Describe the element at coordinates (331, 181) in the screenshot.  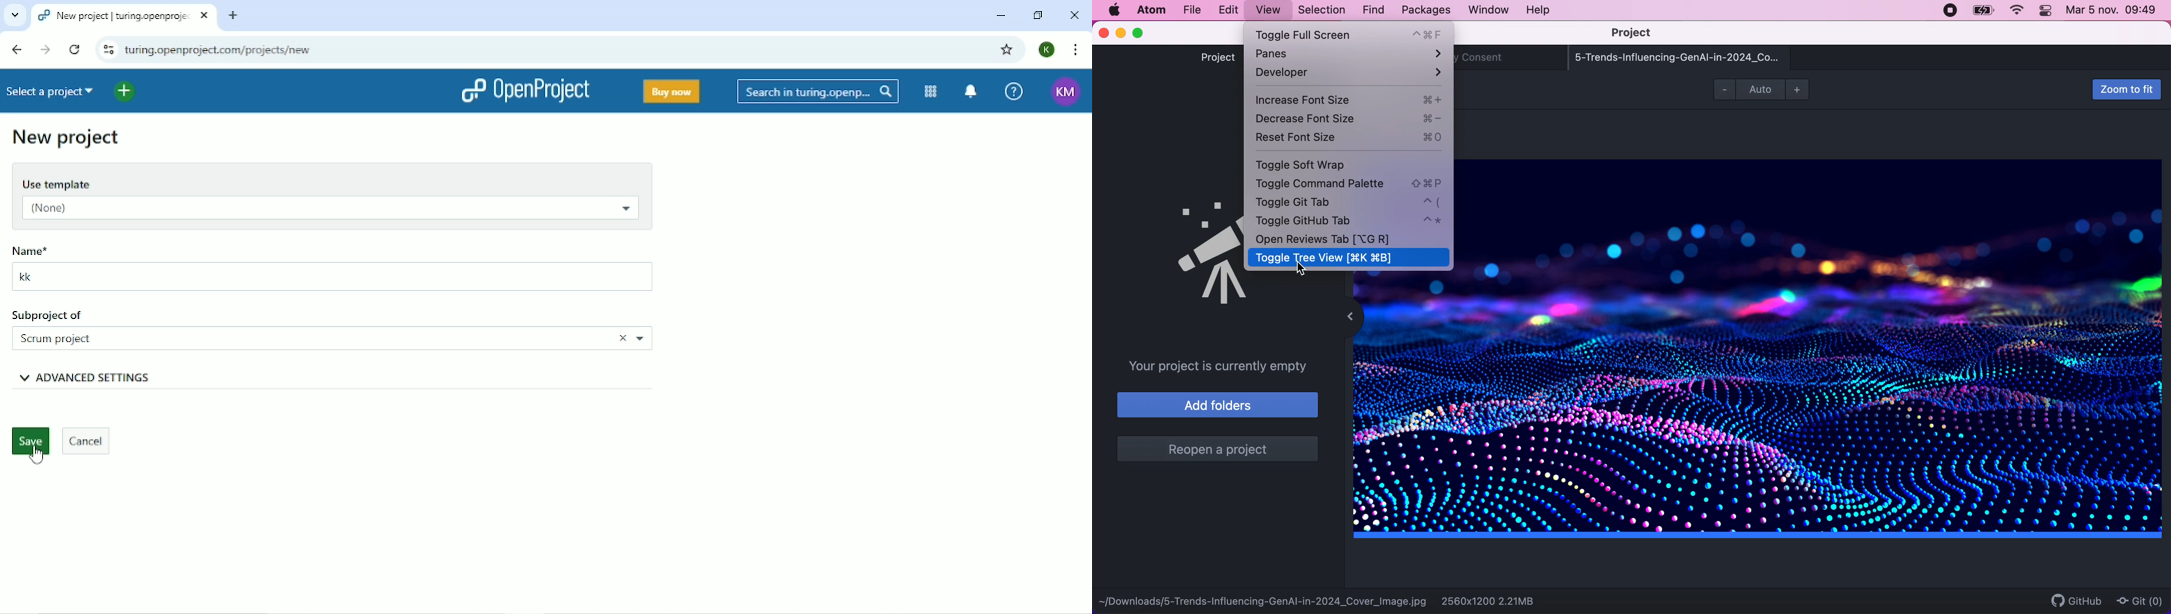
I see `Use template` at that location.